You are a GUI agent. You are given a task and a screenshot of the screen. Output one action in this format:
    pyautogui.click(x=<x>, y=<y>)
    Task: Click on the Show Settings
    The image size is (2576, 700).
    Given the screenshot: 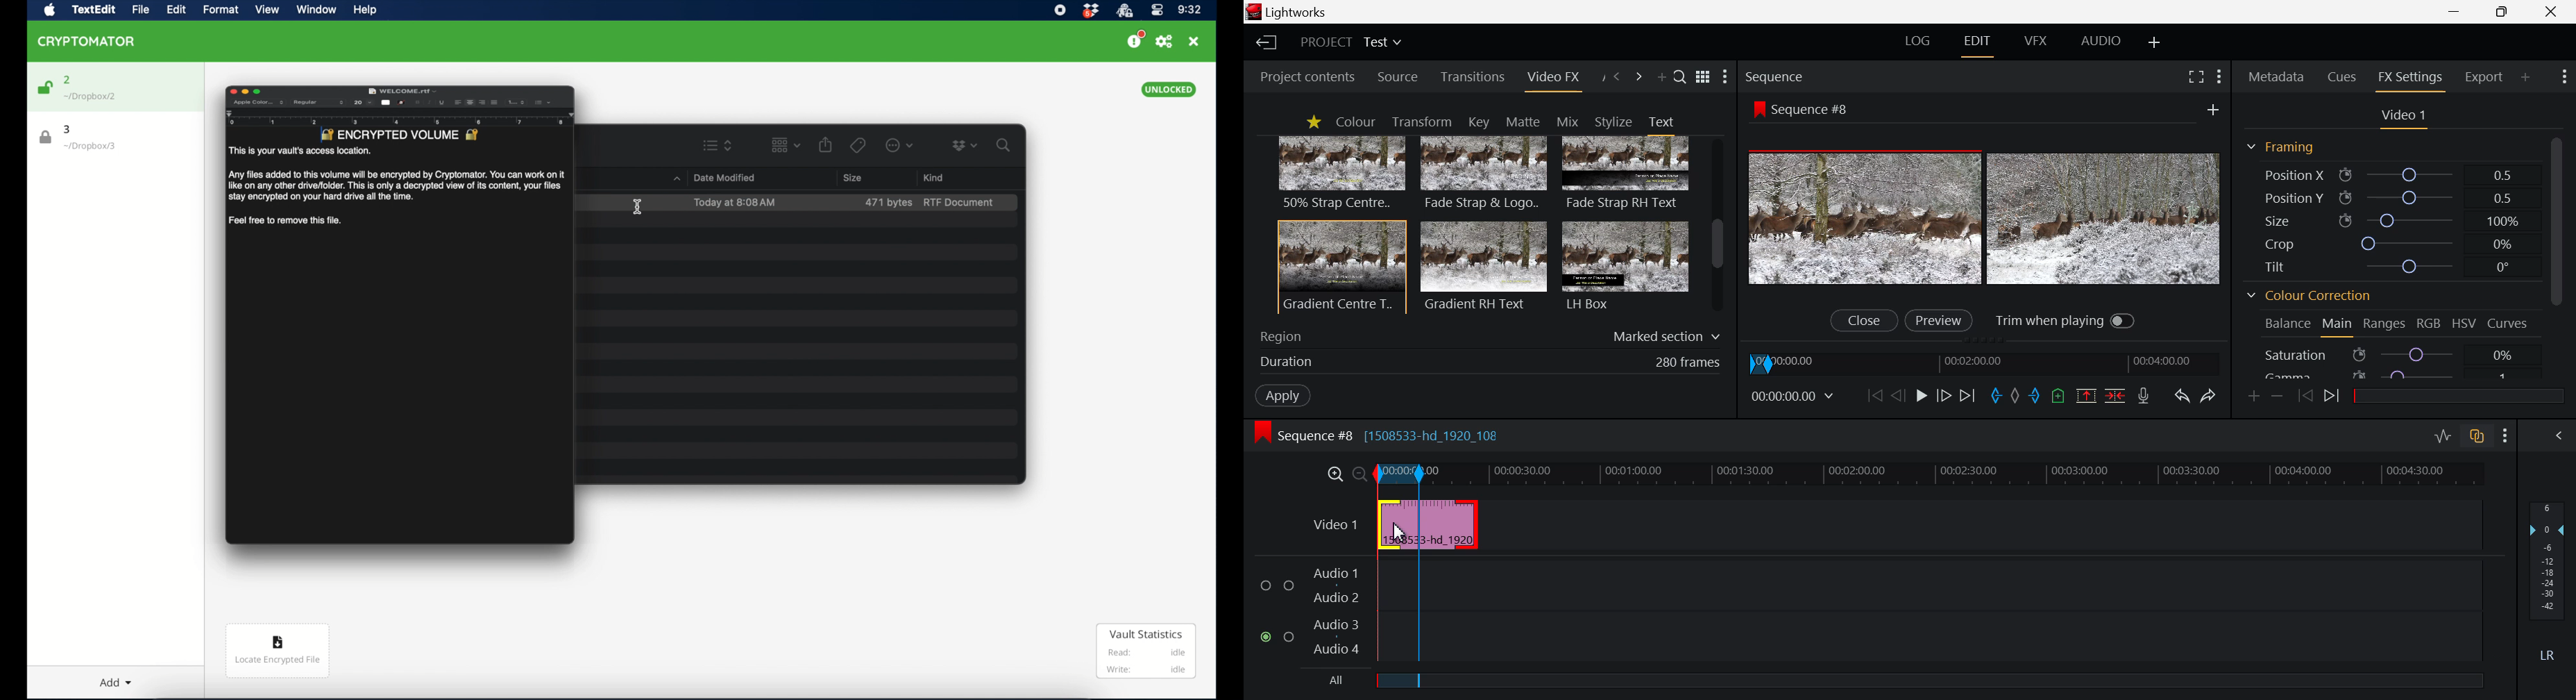 What is the action you would take?
    pyautogui.click(x=2562, y=77)
    